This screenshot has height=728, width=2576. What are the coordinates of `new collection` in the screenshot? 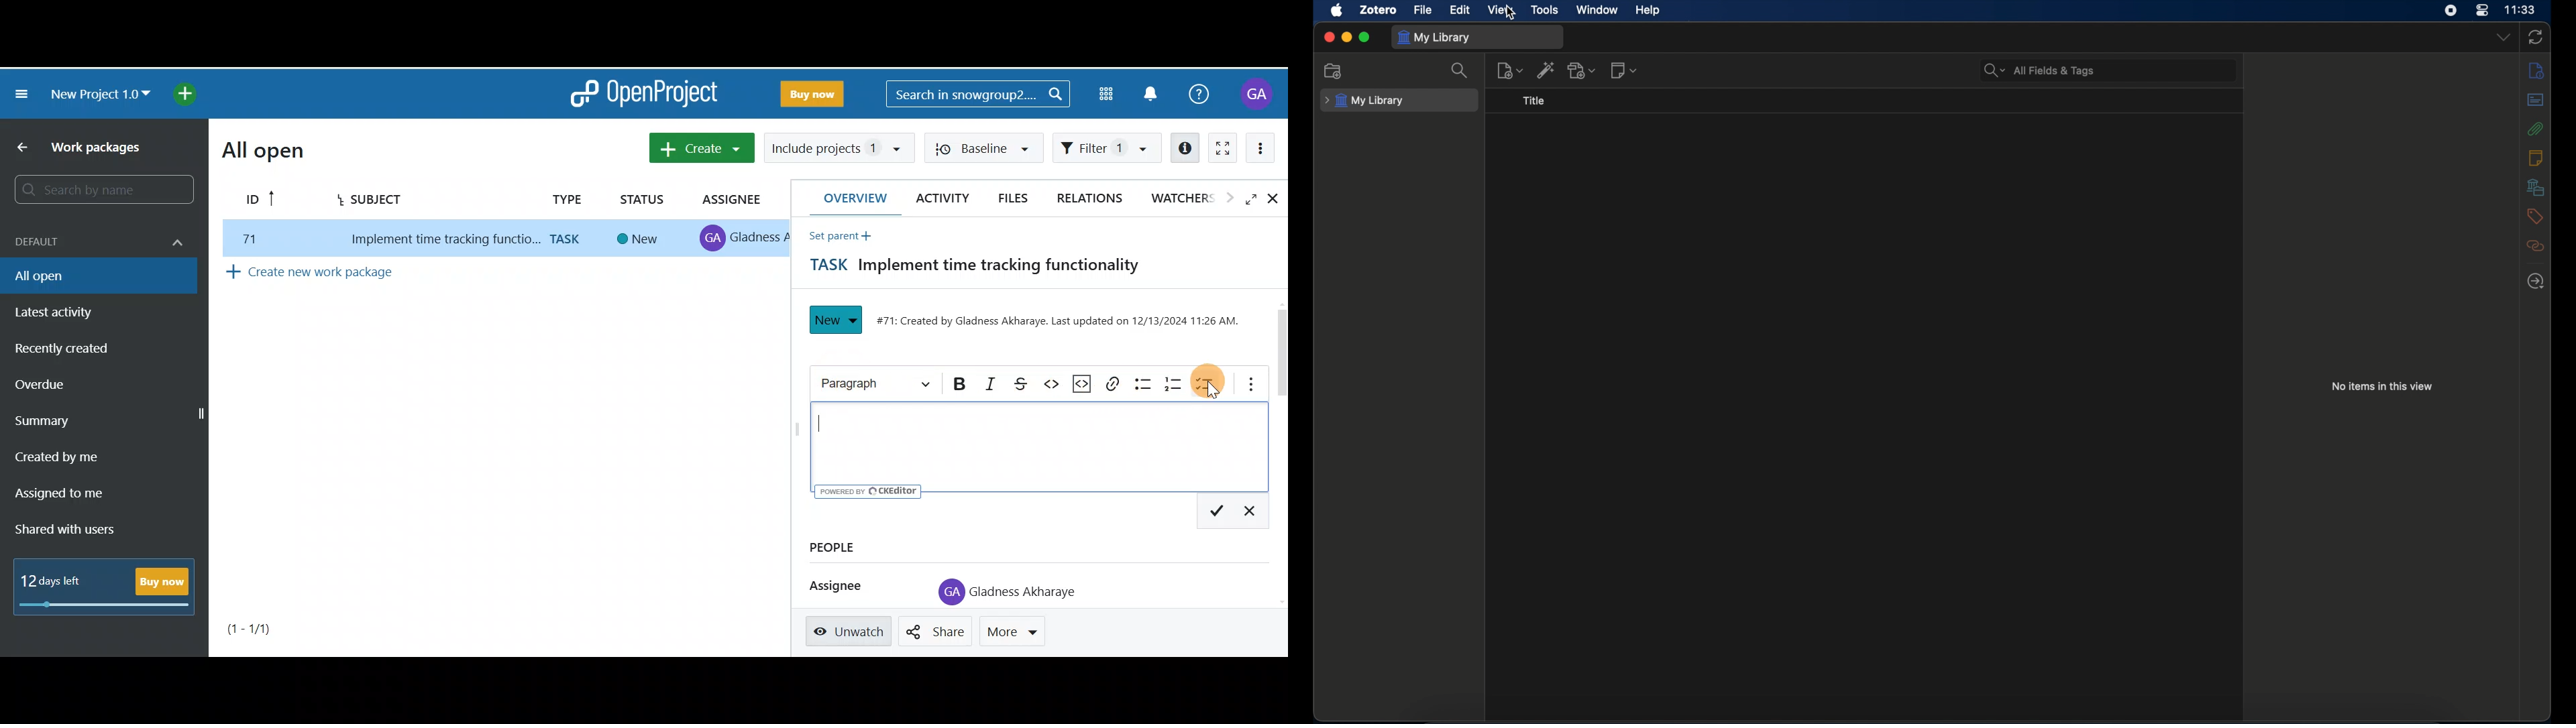 It's located at (1334, 72).